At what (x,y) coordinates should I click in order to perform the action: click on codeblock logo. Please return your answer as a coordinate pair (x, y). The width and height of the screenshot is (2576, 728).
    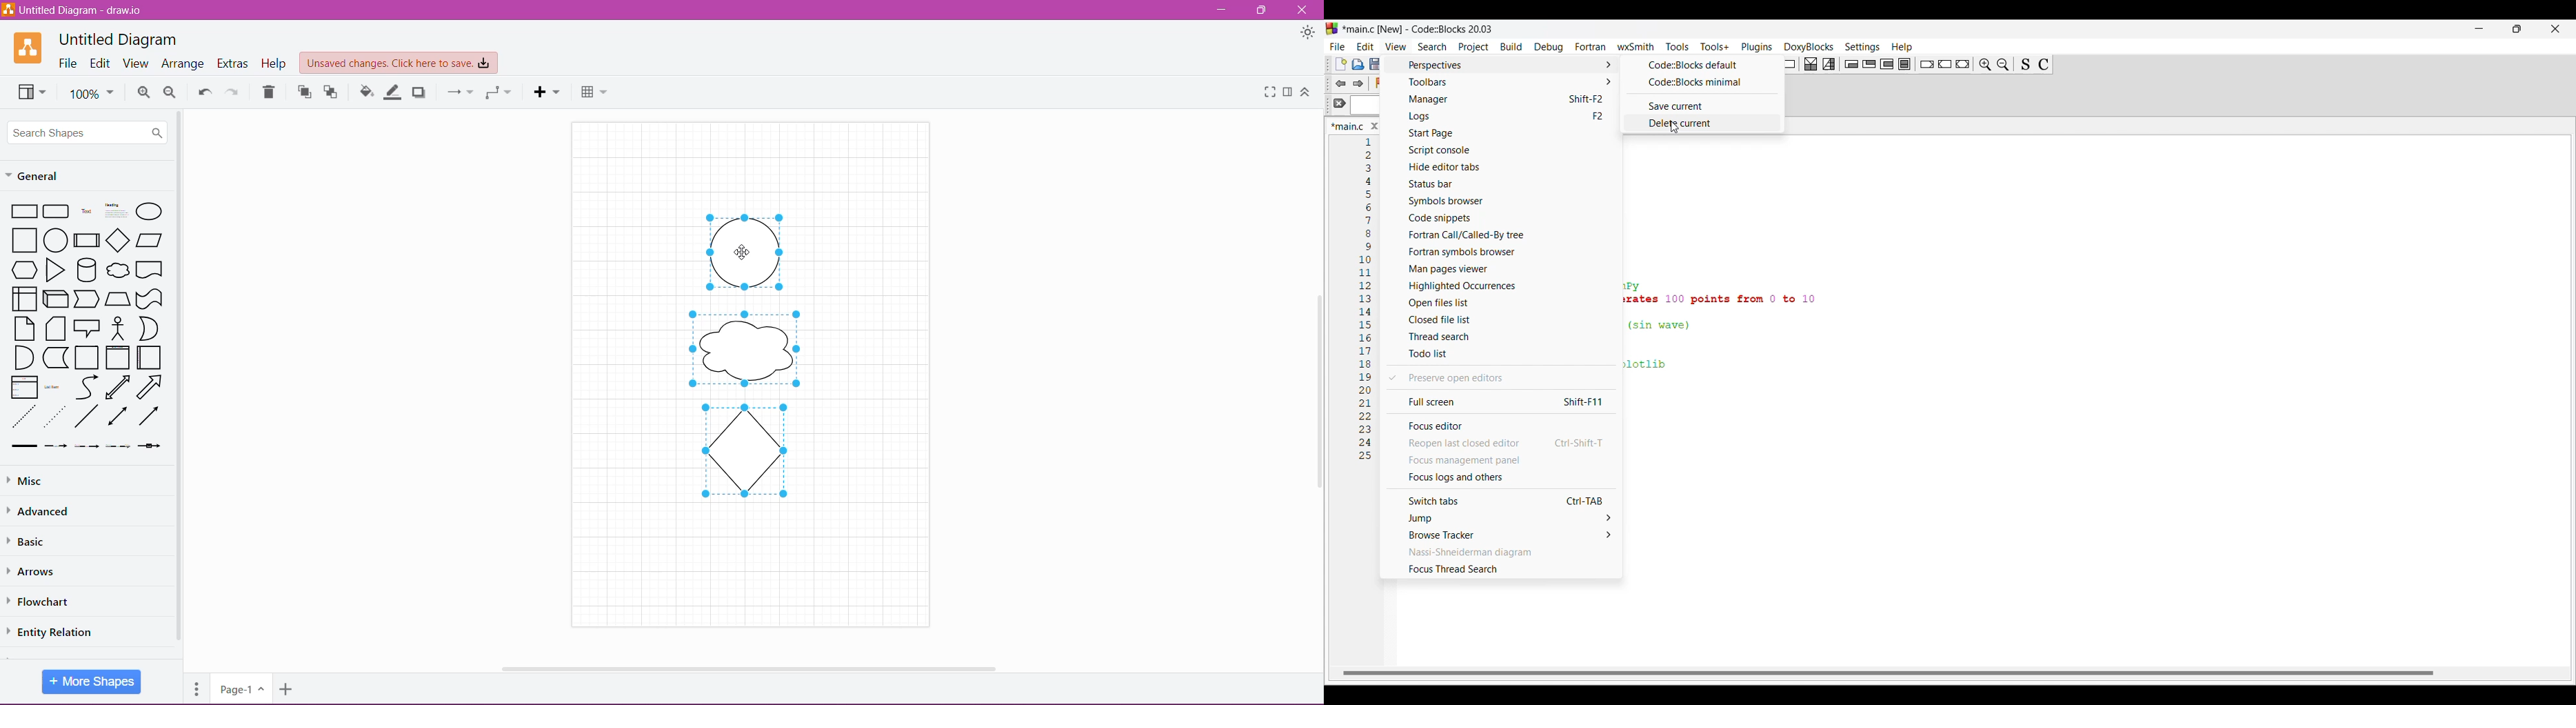
    Looking at the image, I should click on (1334, 29).